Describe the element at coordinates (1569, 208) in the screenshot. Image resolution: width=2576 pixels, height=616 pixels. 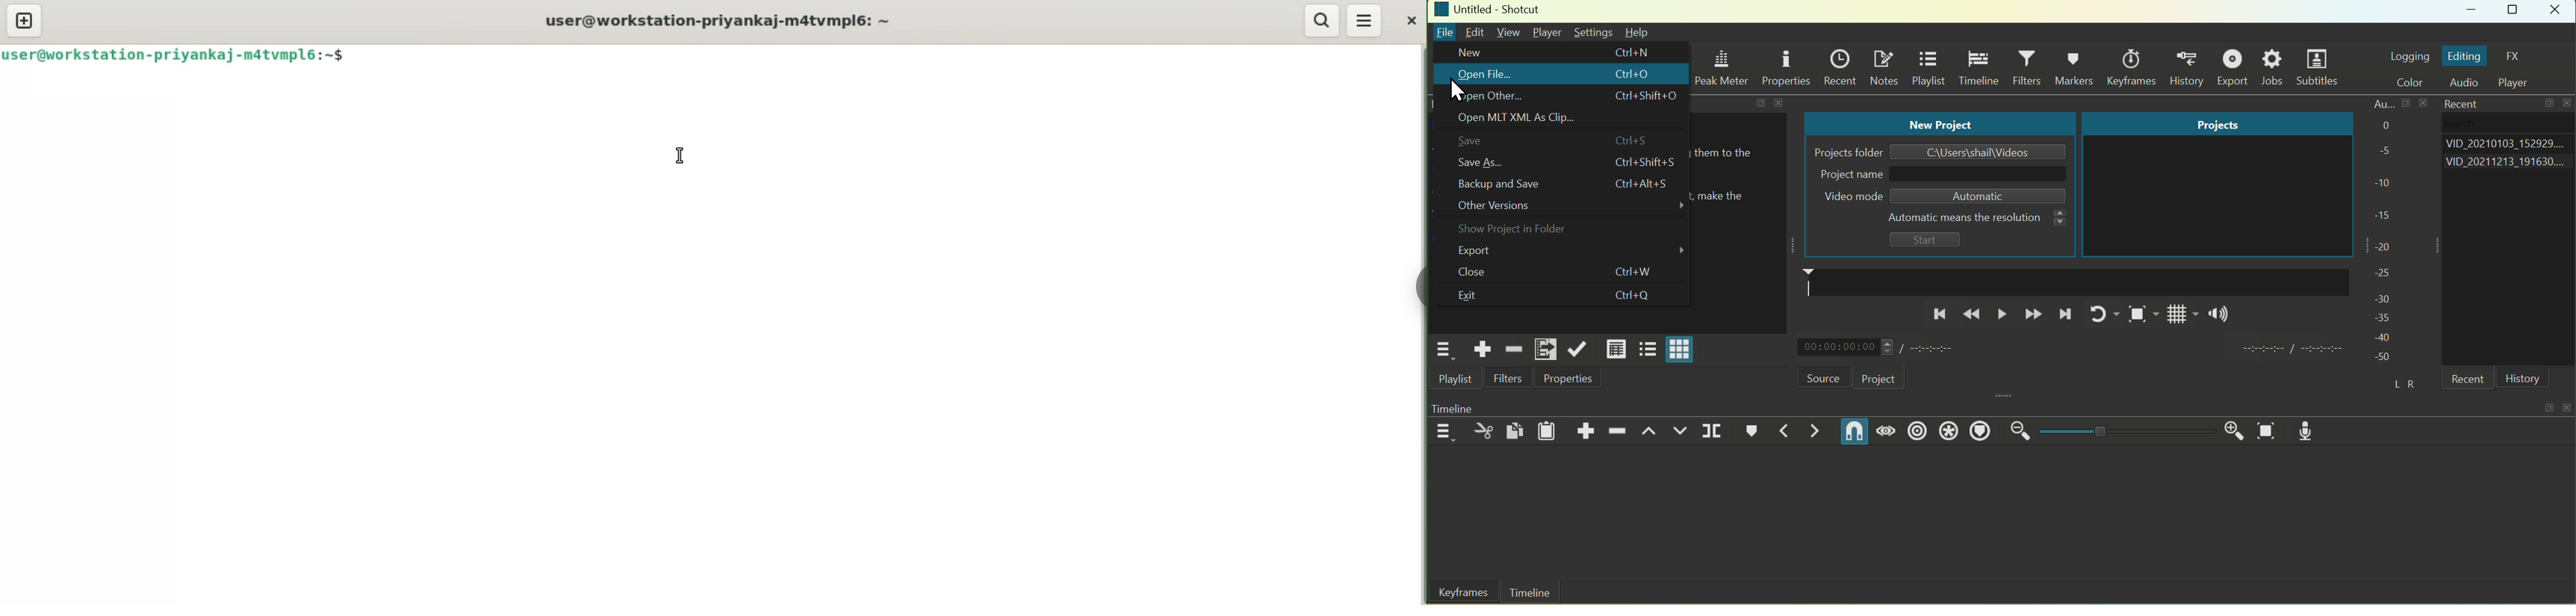
I see `Other Versions` at that location.